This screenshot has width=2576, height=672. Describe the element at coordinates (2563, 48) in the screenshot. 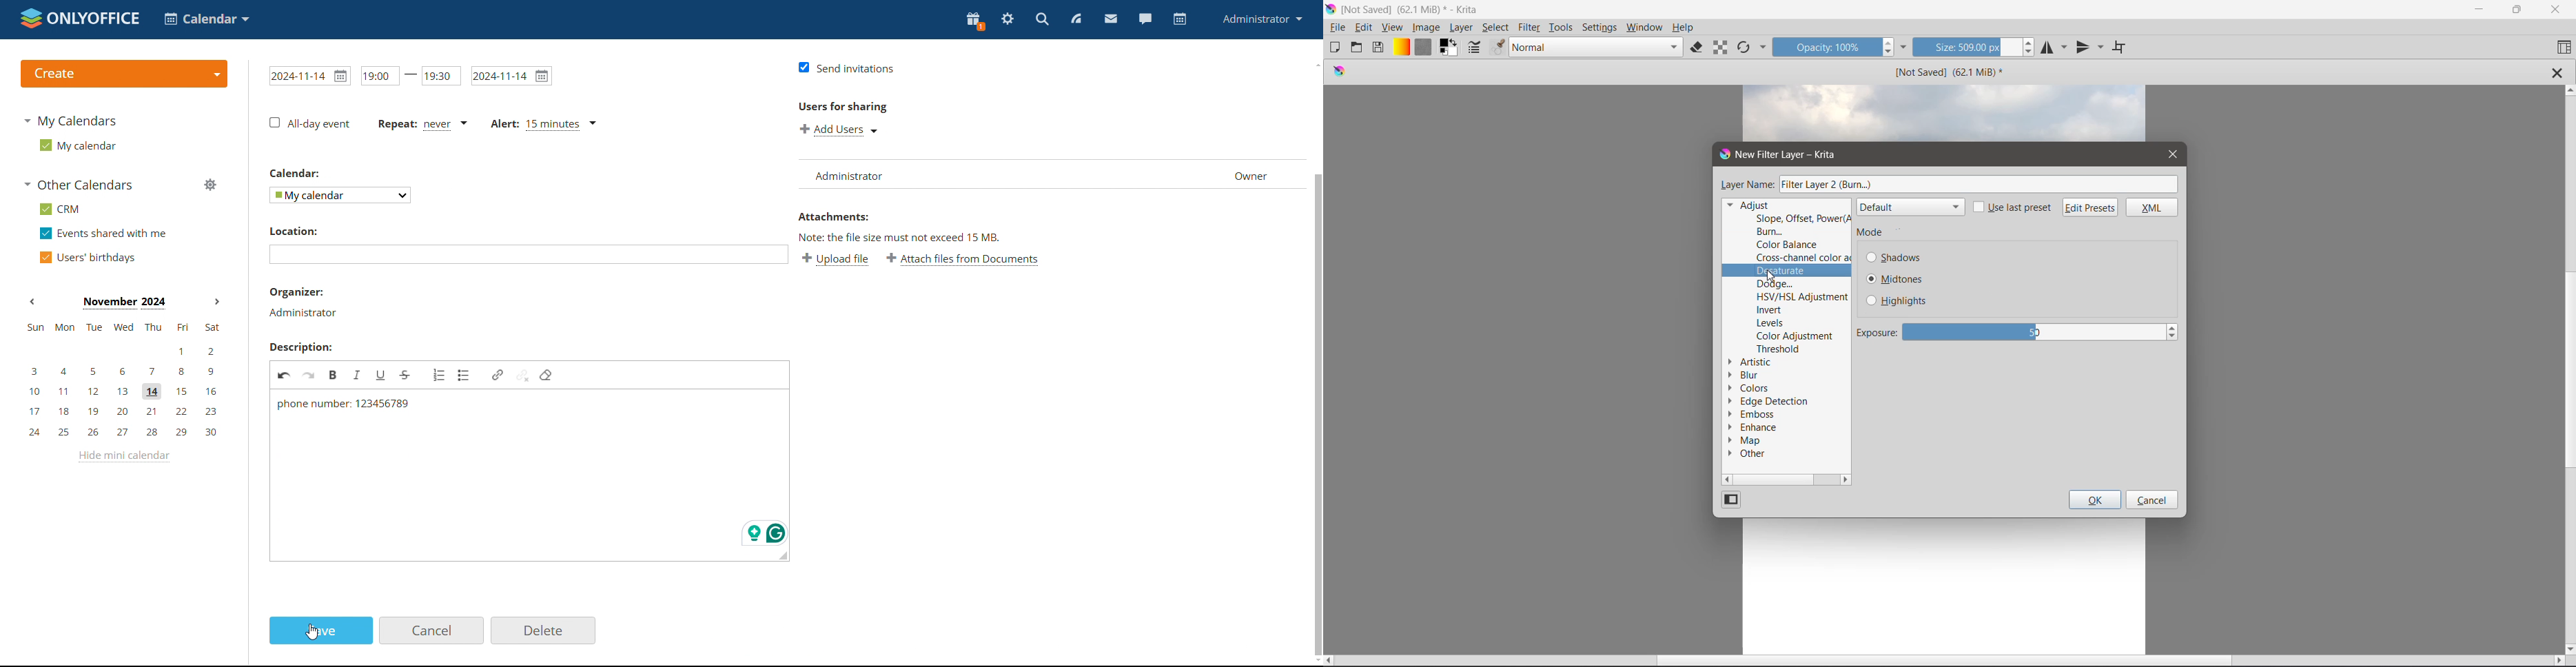

I see `Choose Workspace` at that location.